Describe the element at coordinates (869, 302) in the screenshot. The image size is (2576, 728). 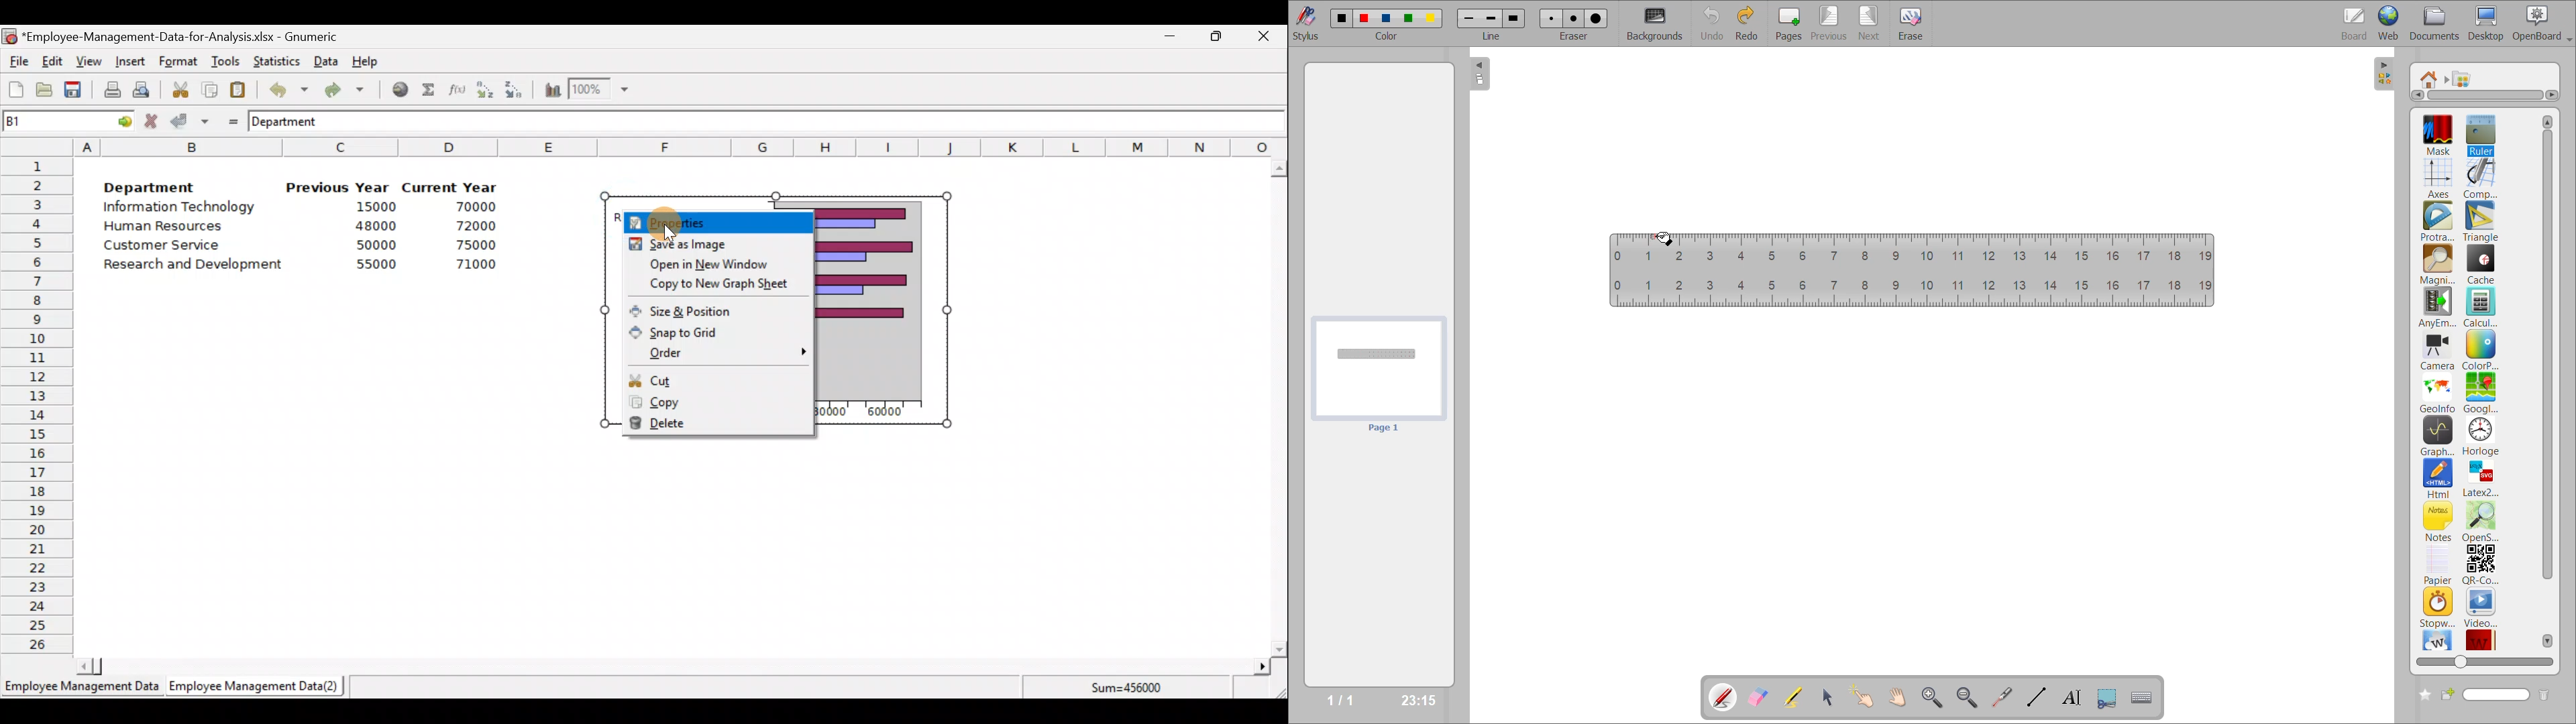
I see `Chart preview` at that location.